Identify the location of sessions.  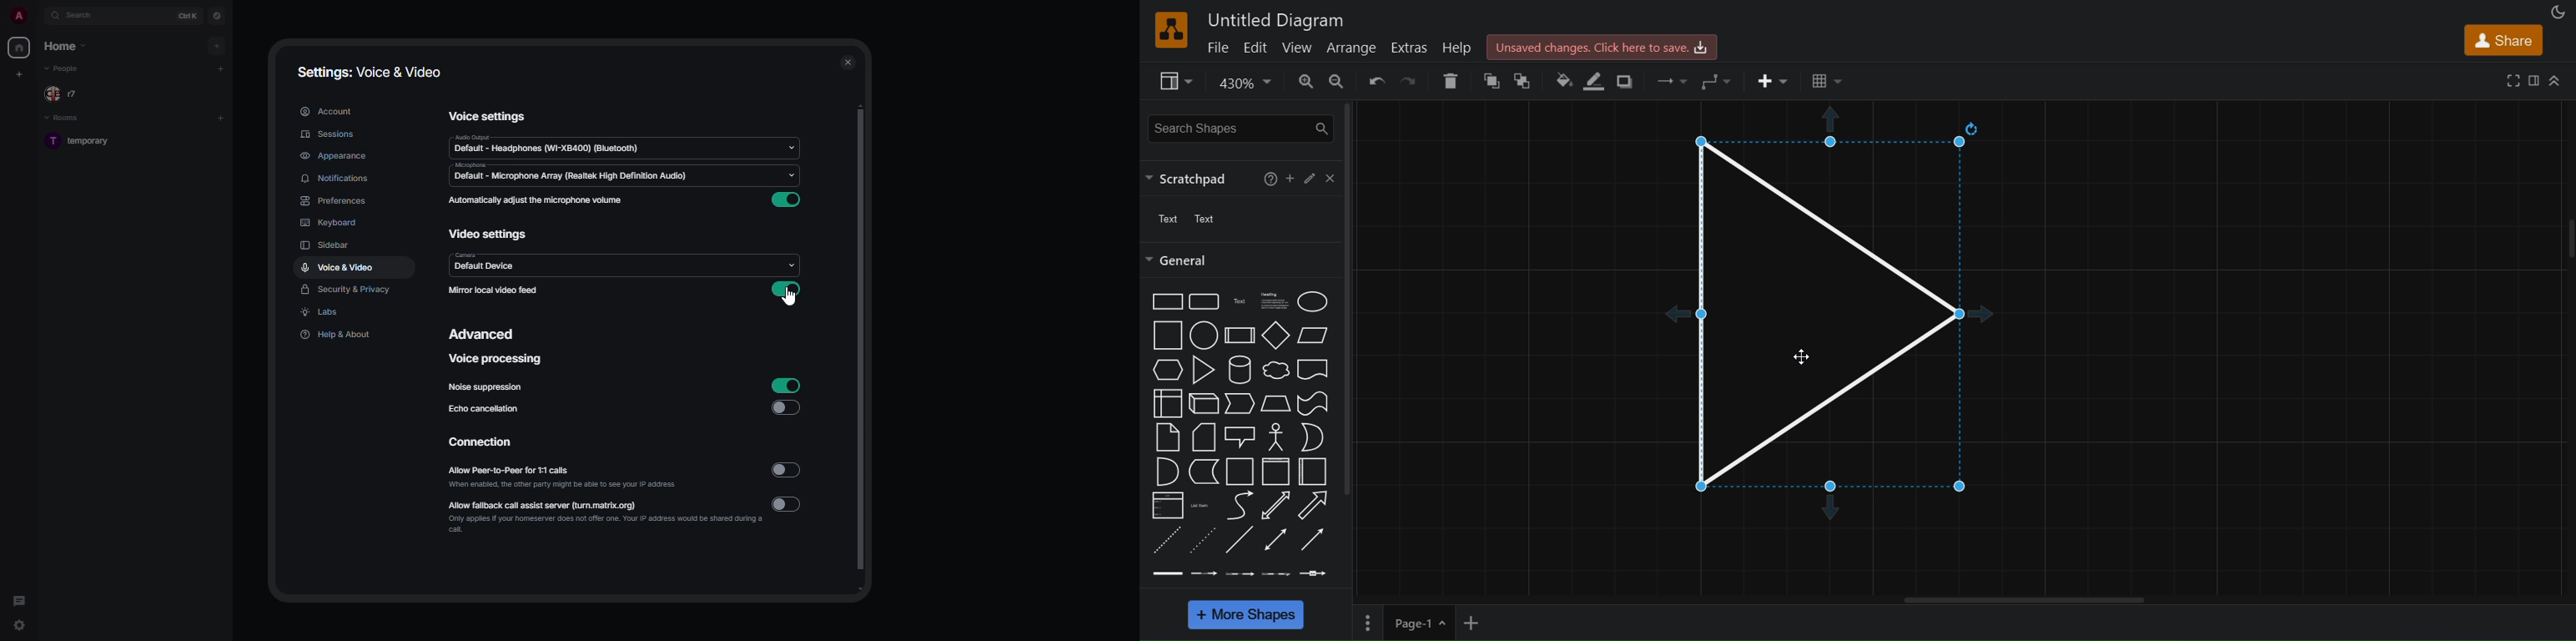
(332, 135).